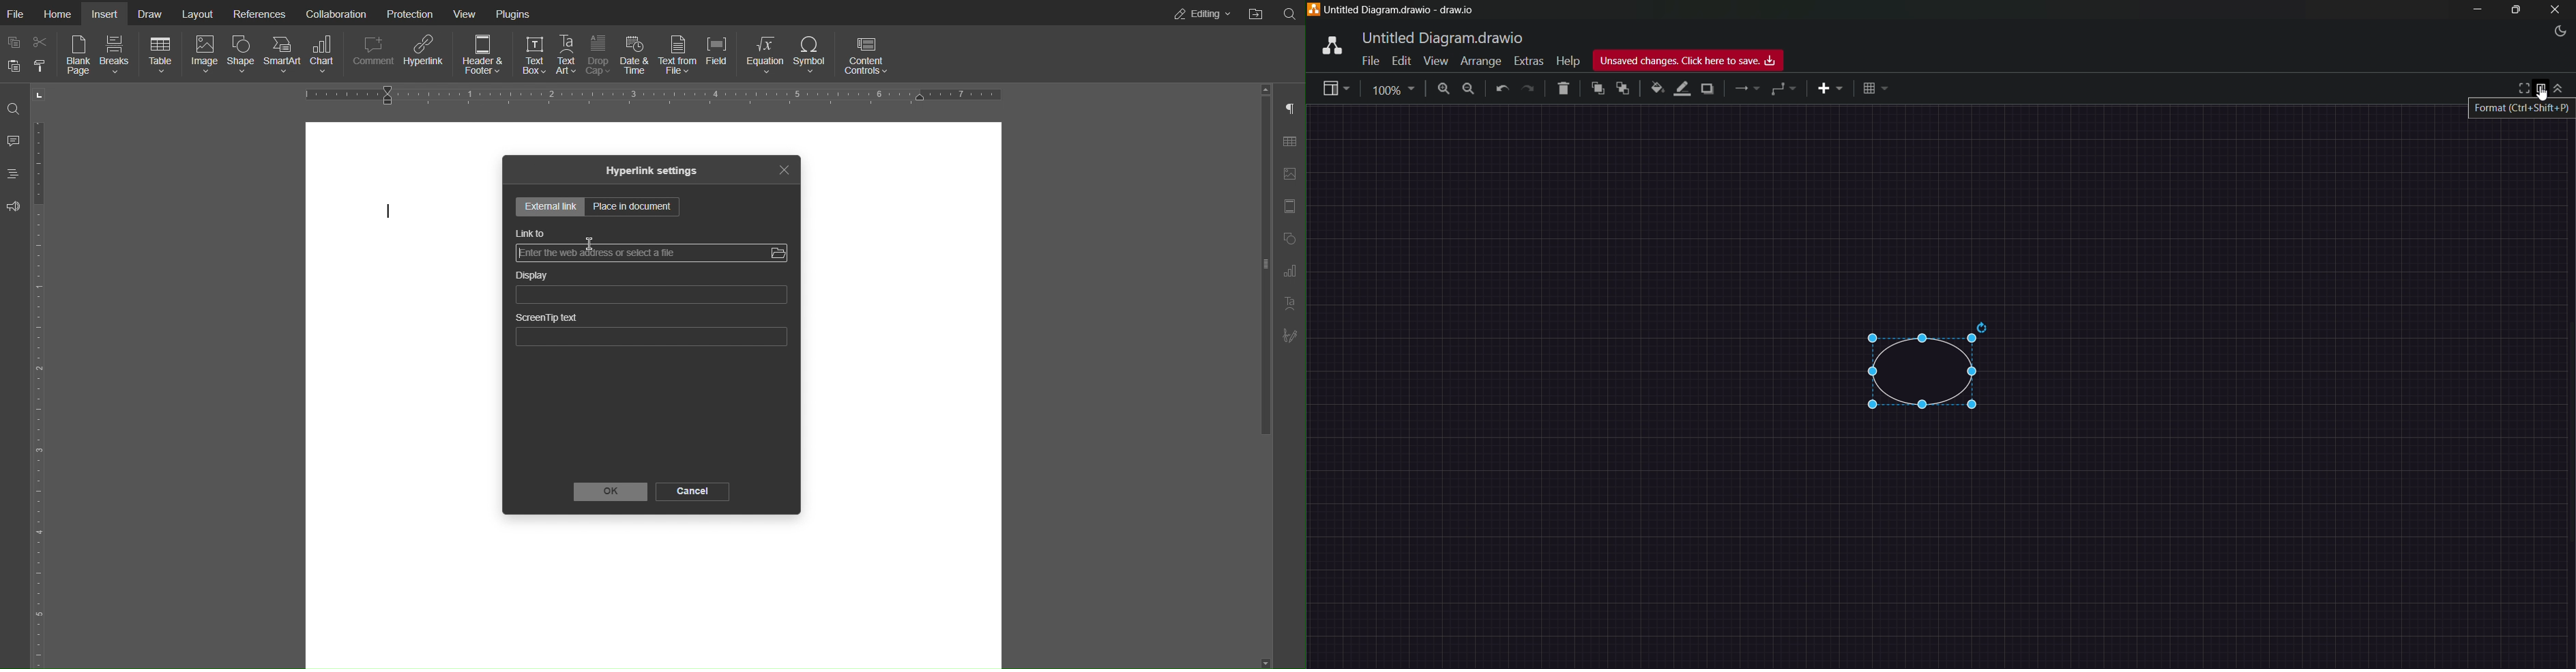 This screenshot has height=672, width=2576. I want to click on Text Art, so click(568, 55).